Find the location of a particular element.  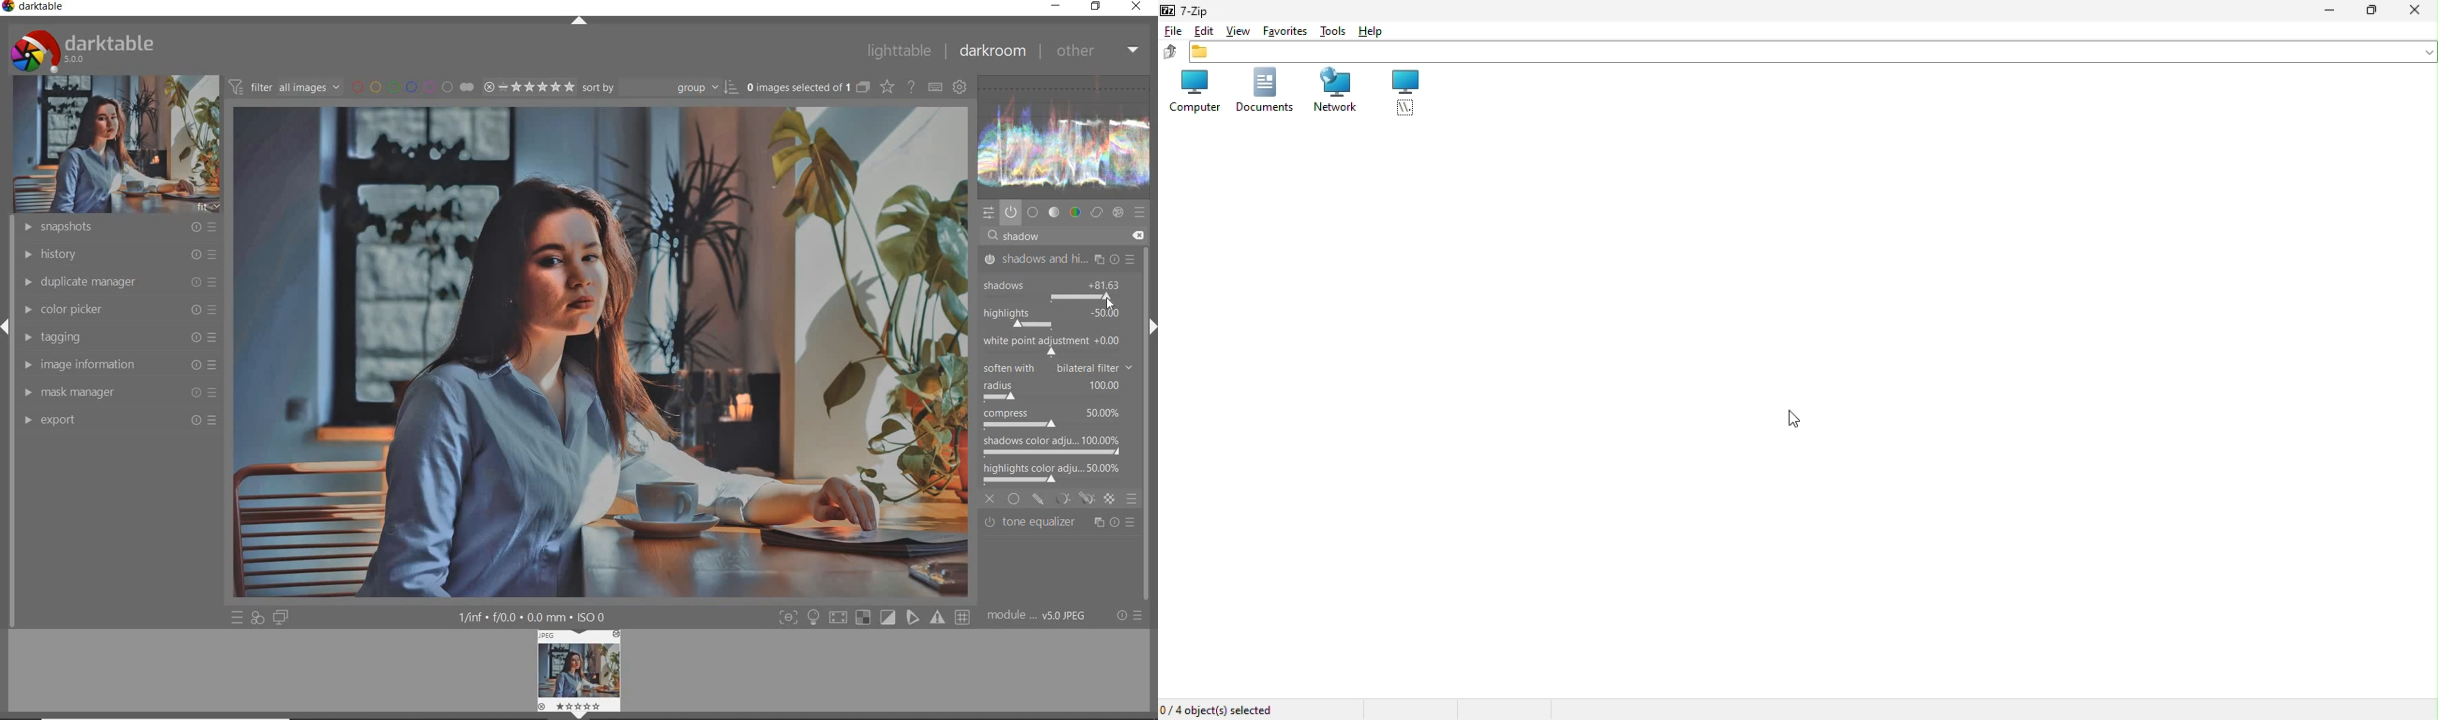

image information is located at coordinates (119, 365).